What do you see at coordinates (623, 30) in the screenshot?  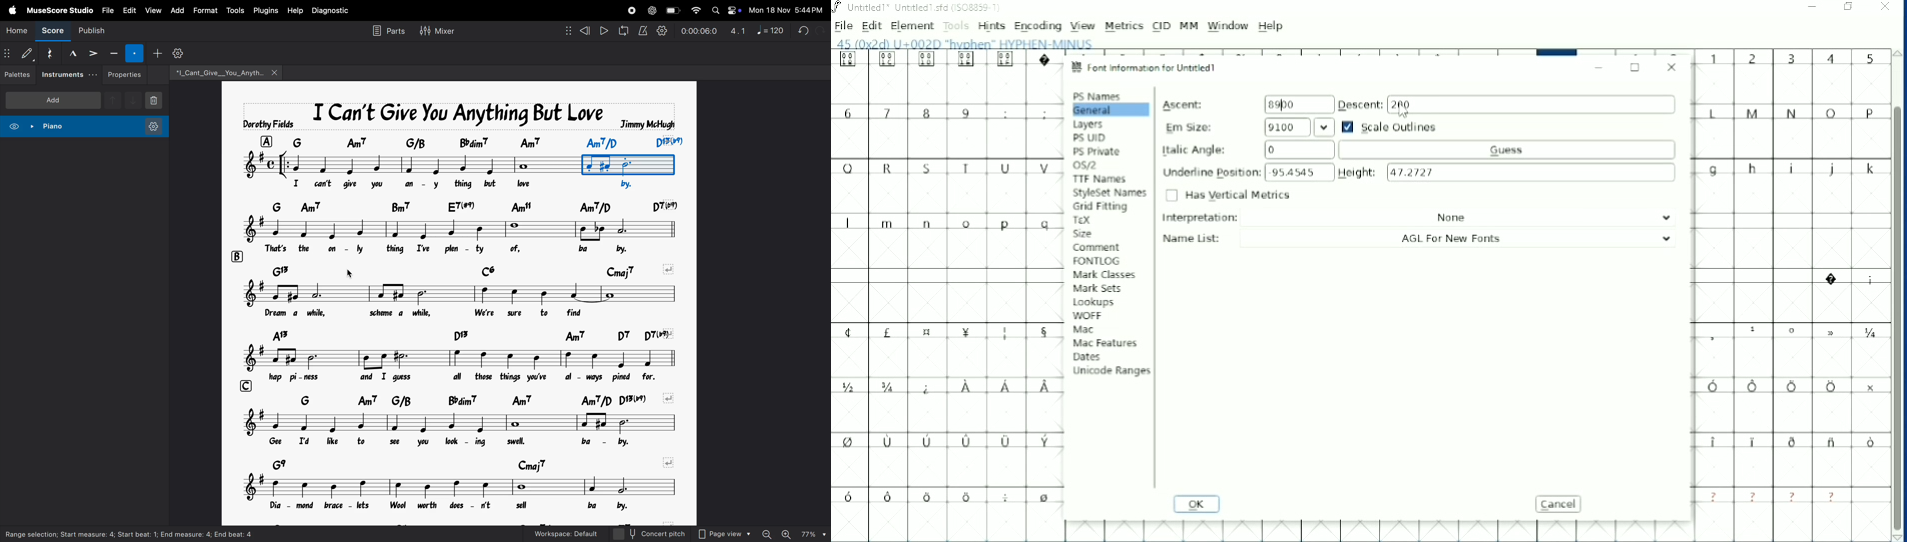 I see `loopback` at bounding box center [623, 30].